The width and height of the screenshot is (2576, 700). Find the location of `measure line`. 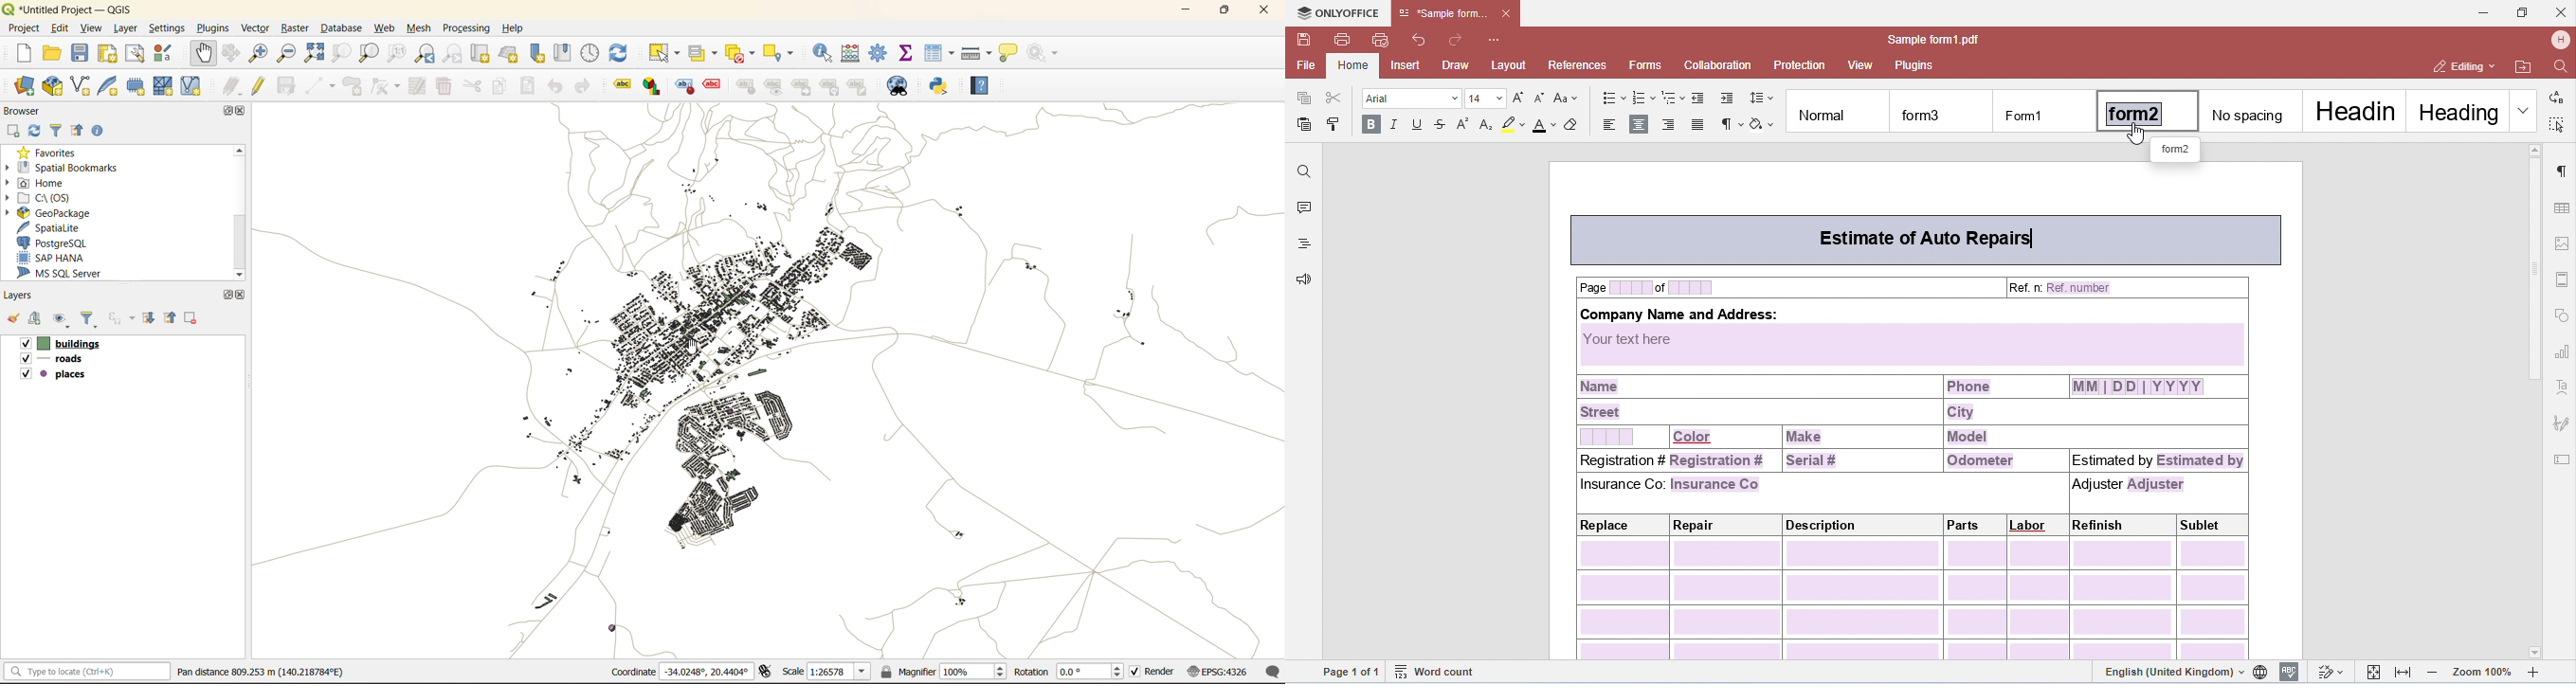

measure line is located at coordinates (979, 54).